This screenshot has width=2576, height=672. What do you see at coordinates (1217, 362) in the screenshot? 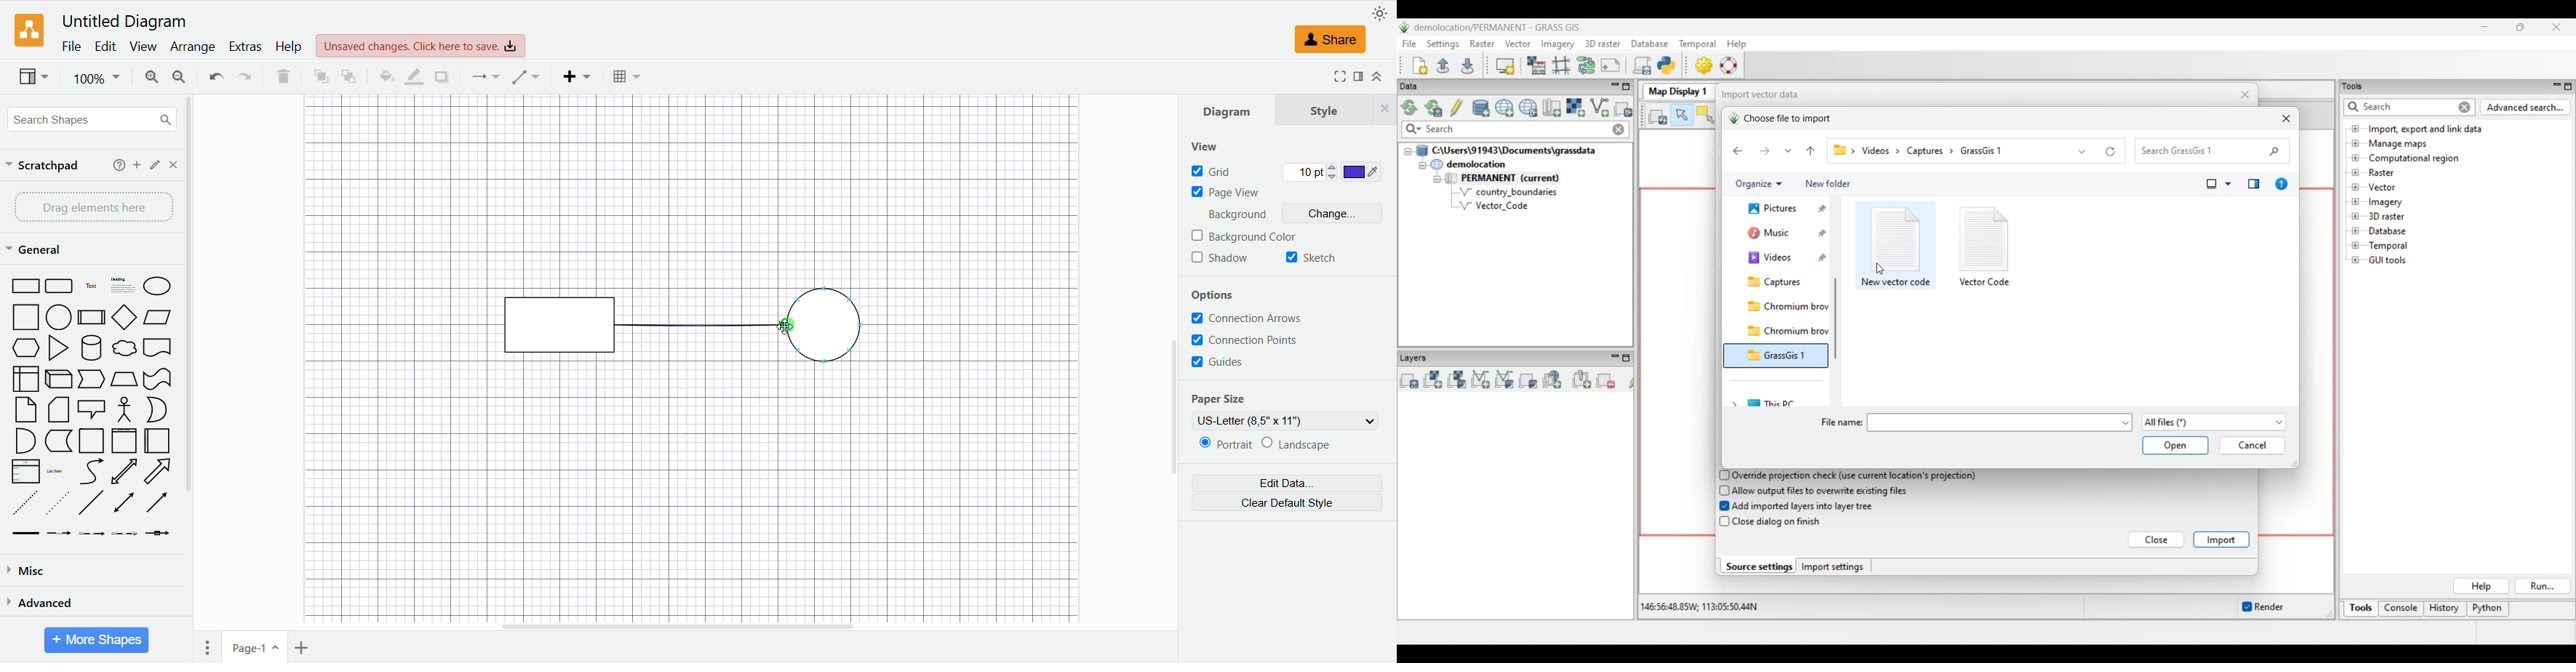
I see `guides` at bounding box center [1217, 362].